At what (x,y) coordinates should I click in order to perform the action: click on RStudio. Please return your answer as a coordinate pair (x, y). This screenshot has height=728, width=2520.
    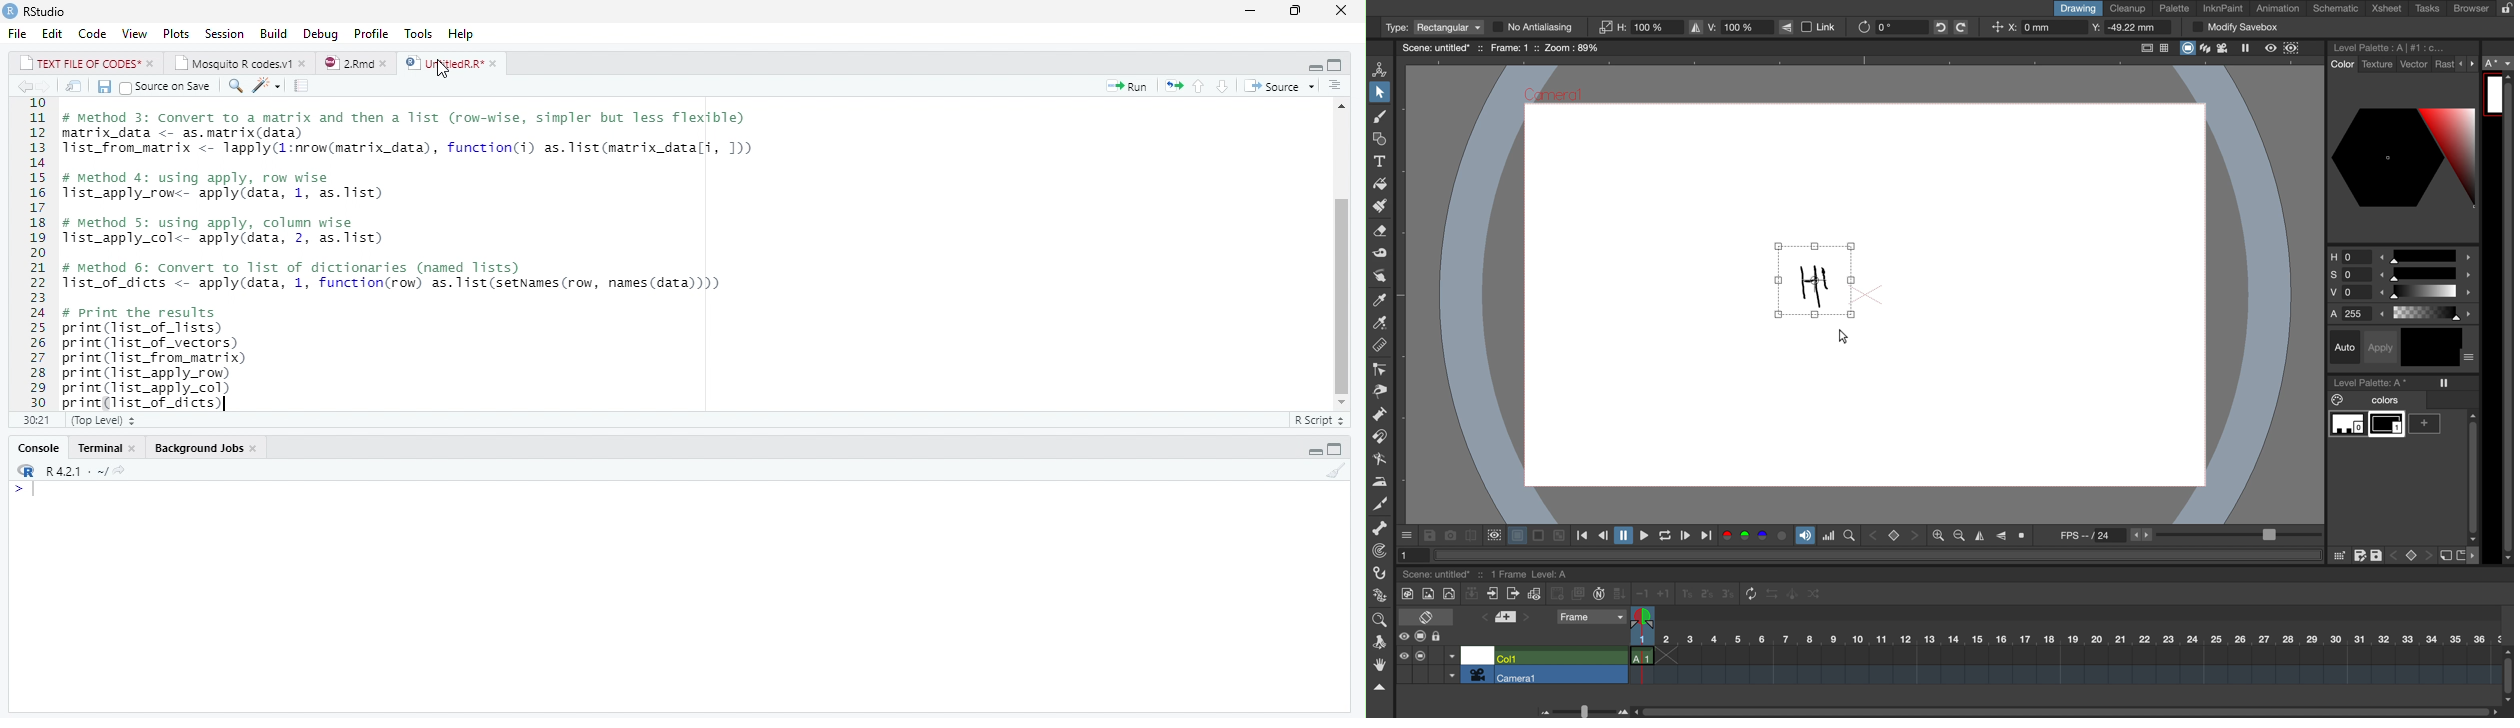
    Looking at the image, I should click on (36, 11).